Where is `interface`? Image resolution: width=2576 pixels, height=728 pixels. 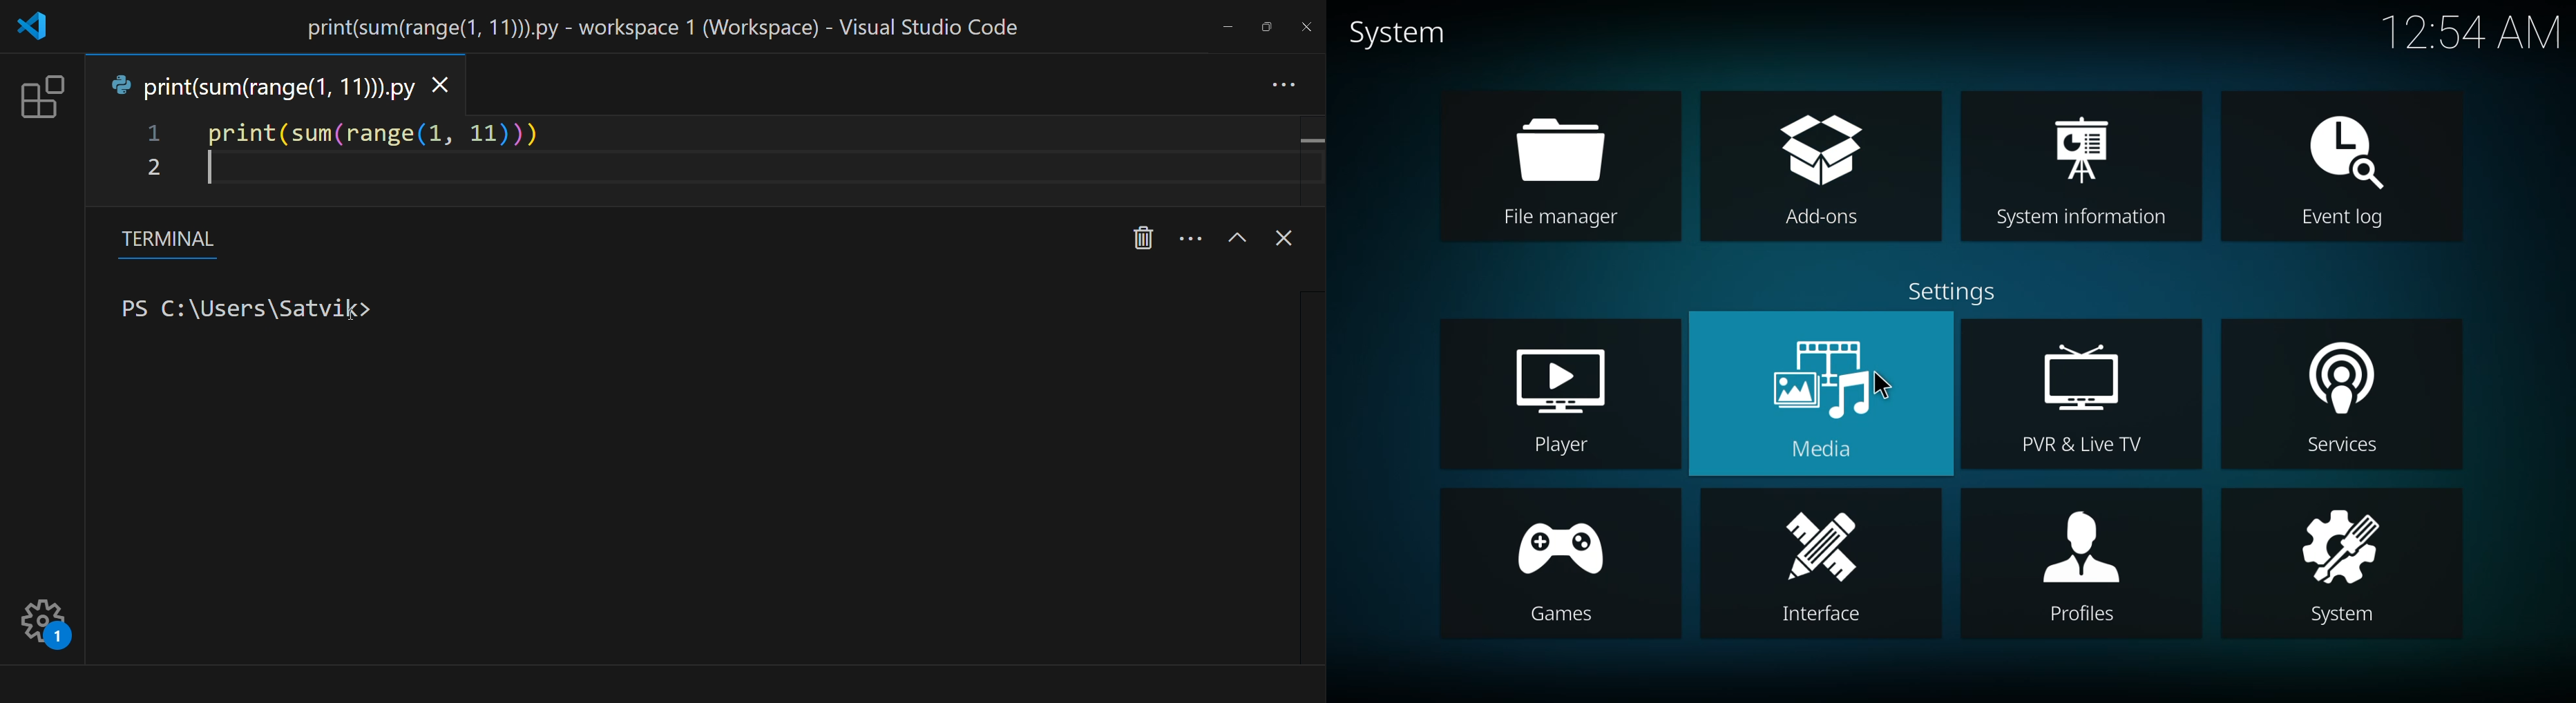
interface is located at coordinates (1826, 567).